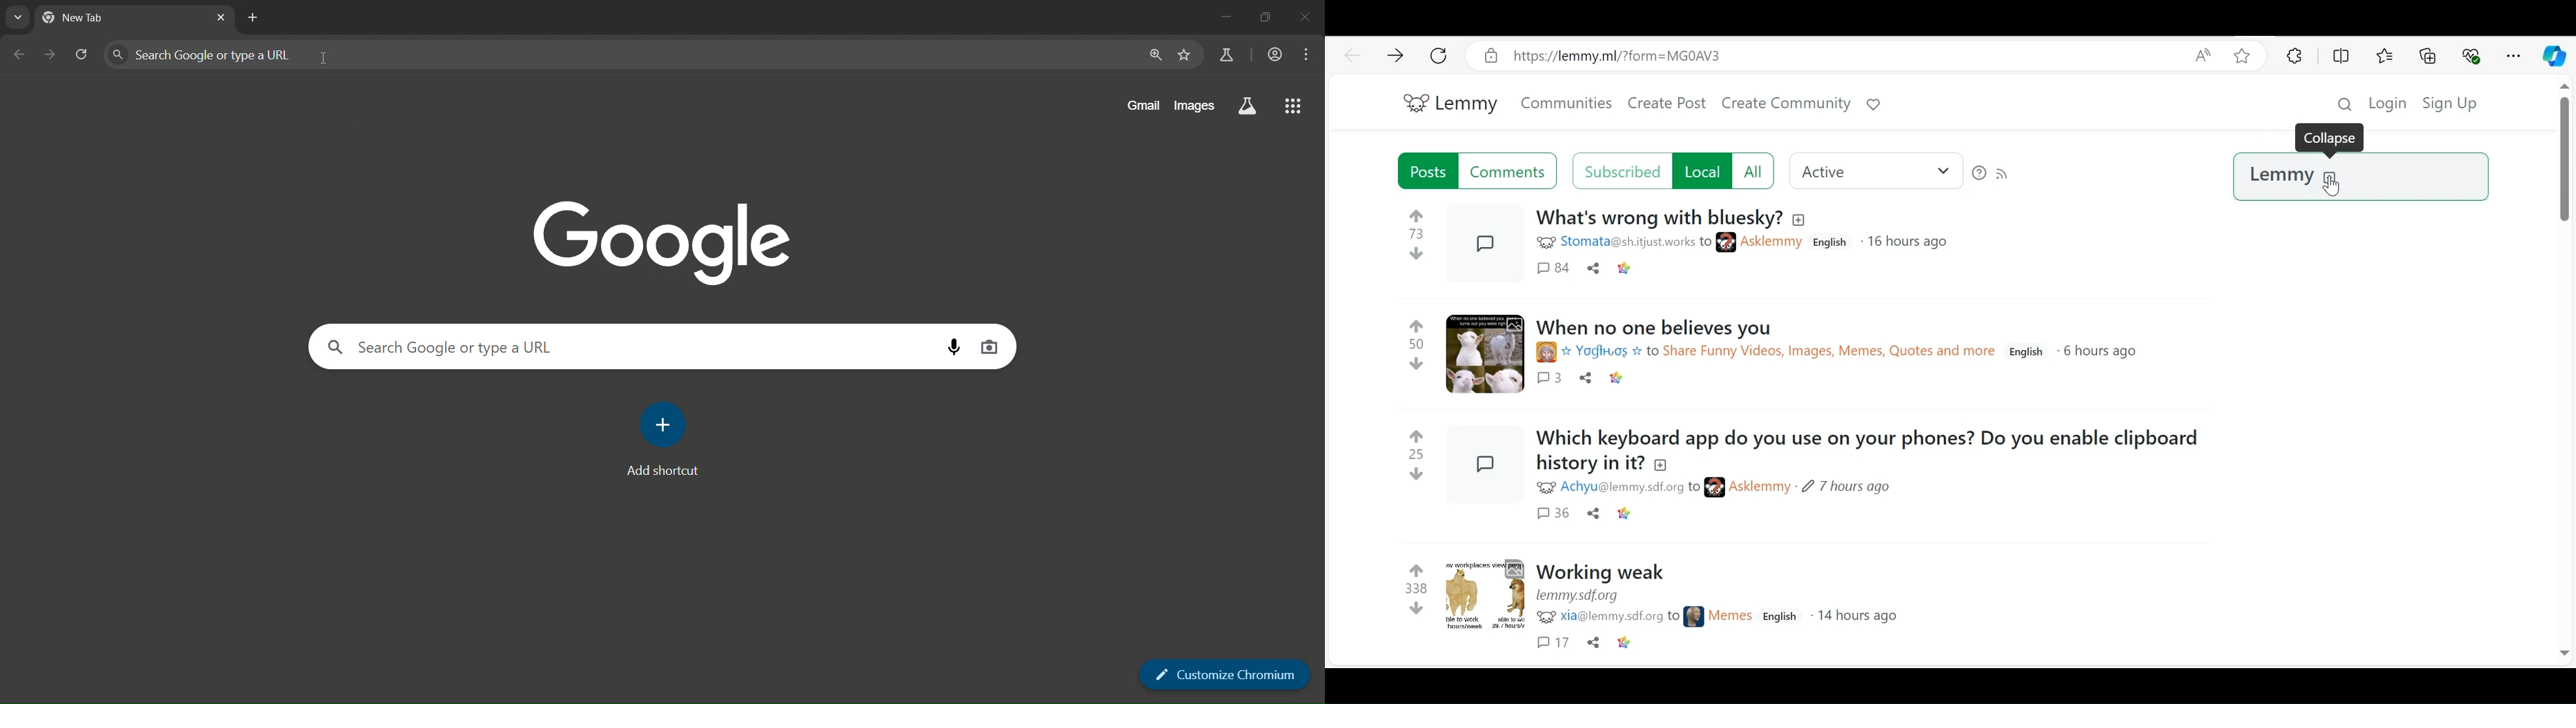 The width and height of the screenshot is (2576, 728). I want to click on link, so click(1625, 516).